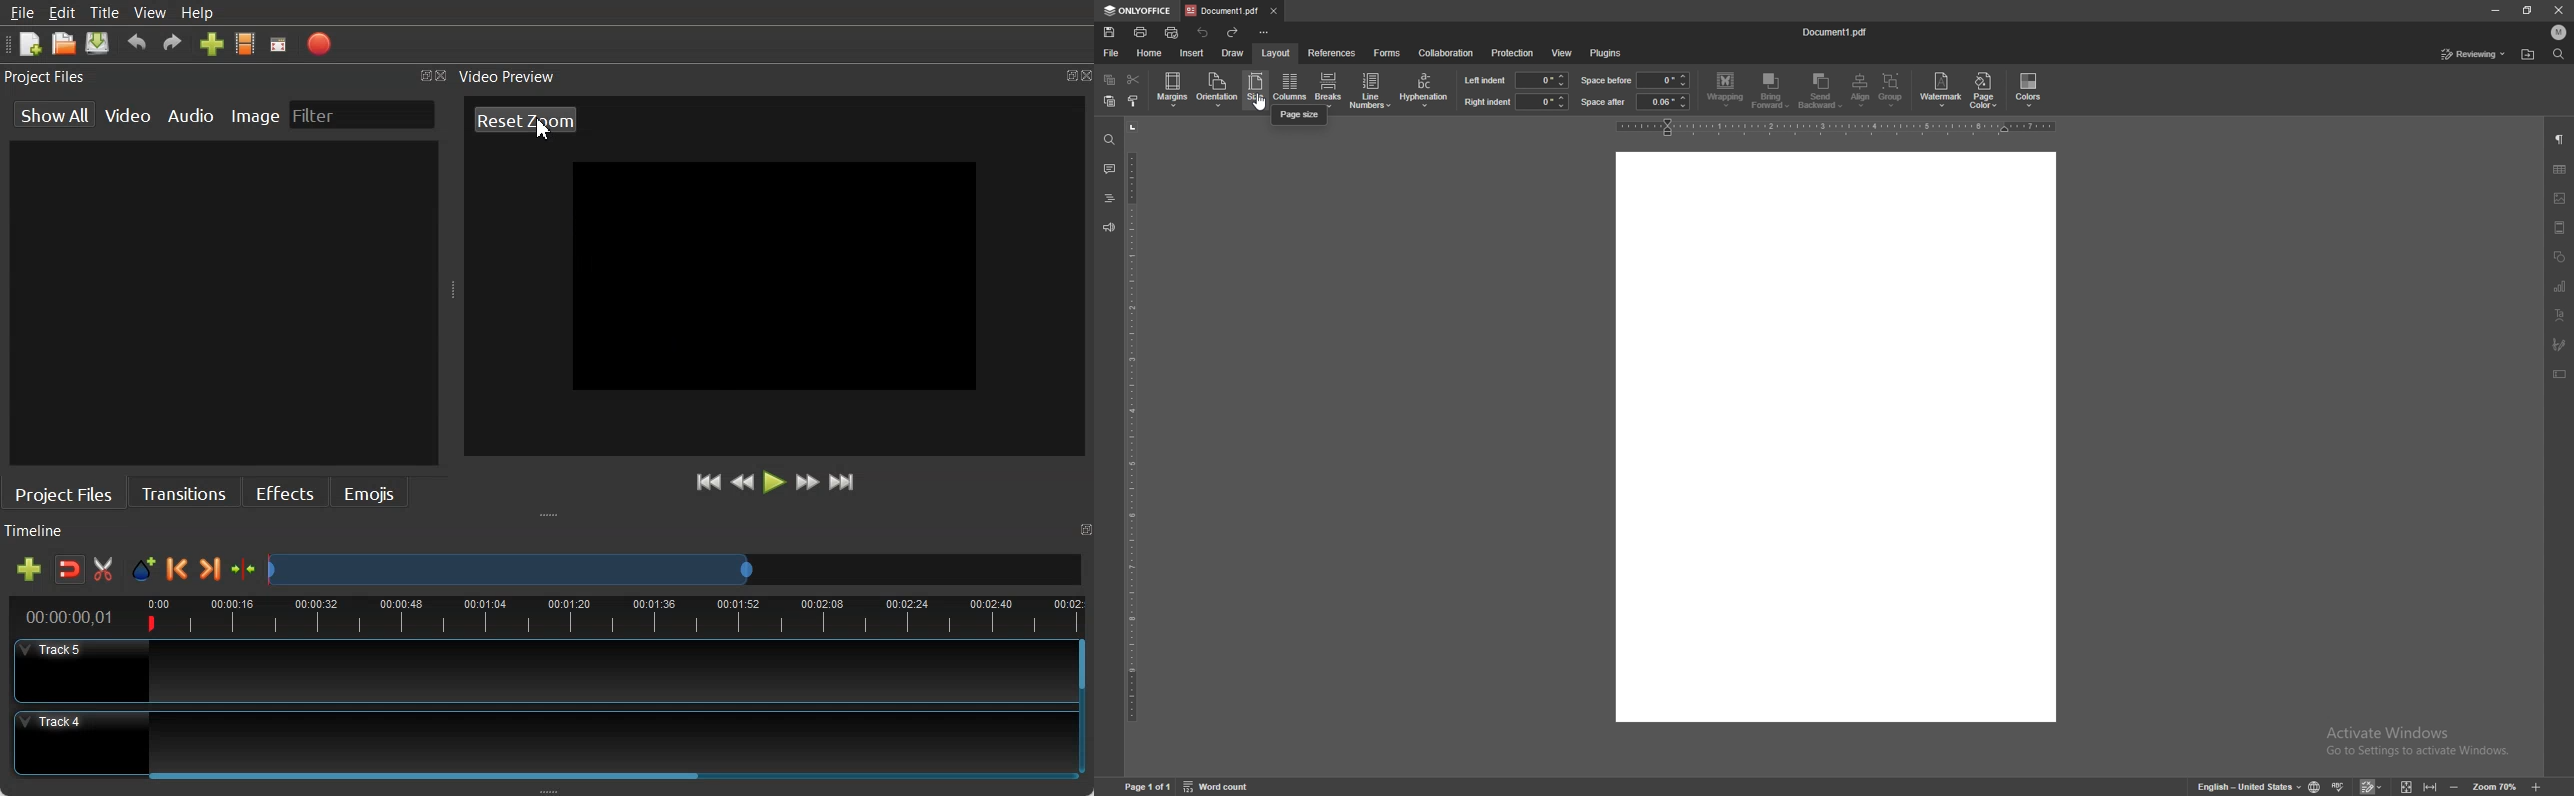 The width and height of the screenshot is (2576, 812). What do you see at coordinates (2495, 10) in the screenshot?
I see `minimize` at bounding box center [2495, 10].